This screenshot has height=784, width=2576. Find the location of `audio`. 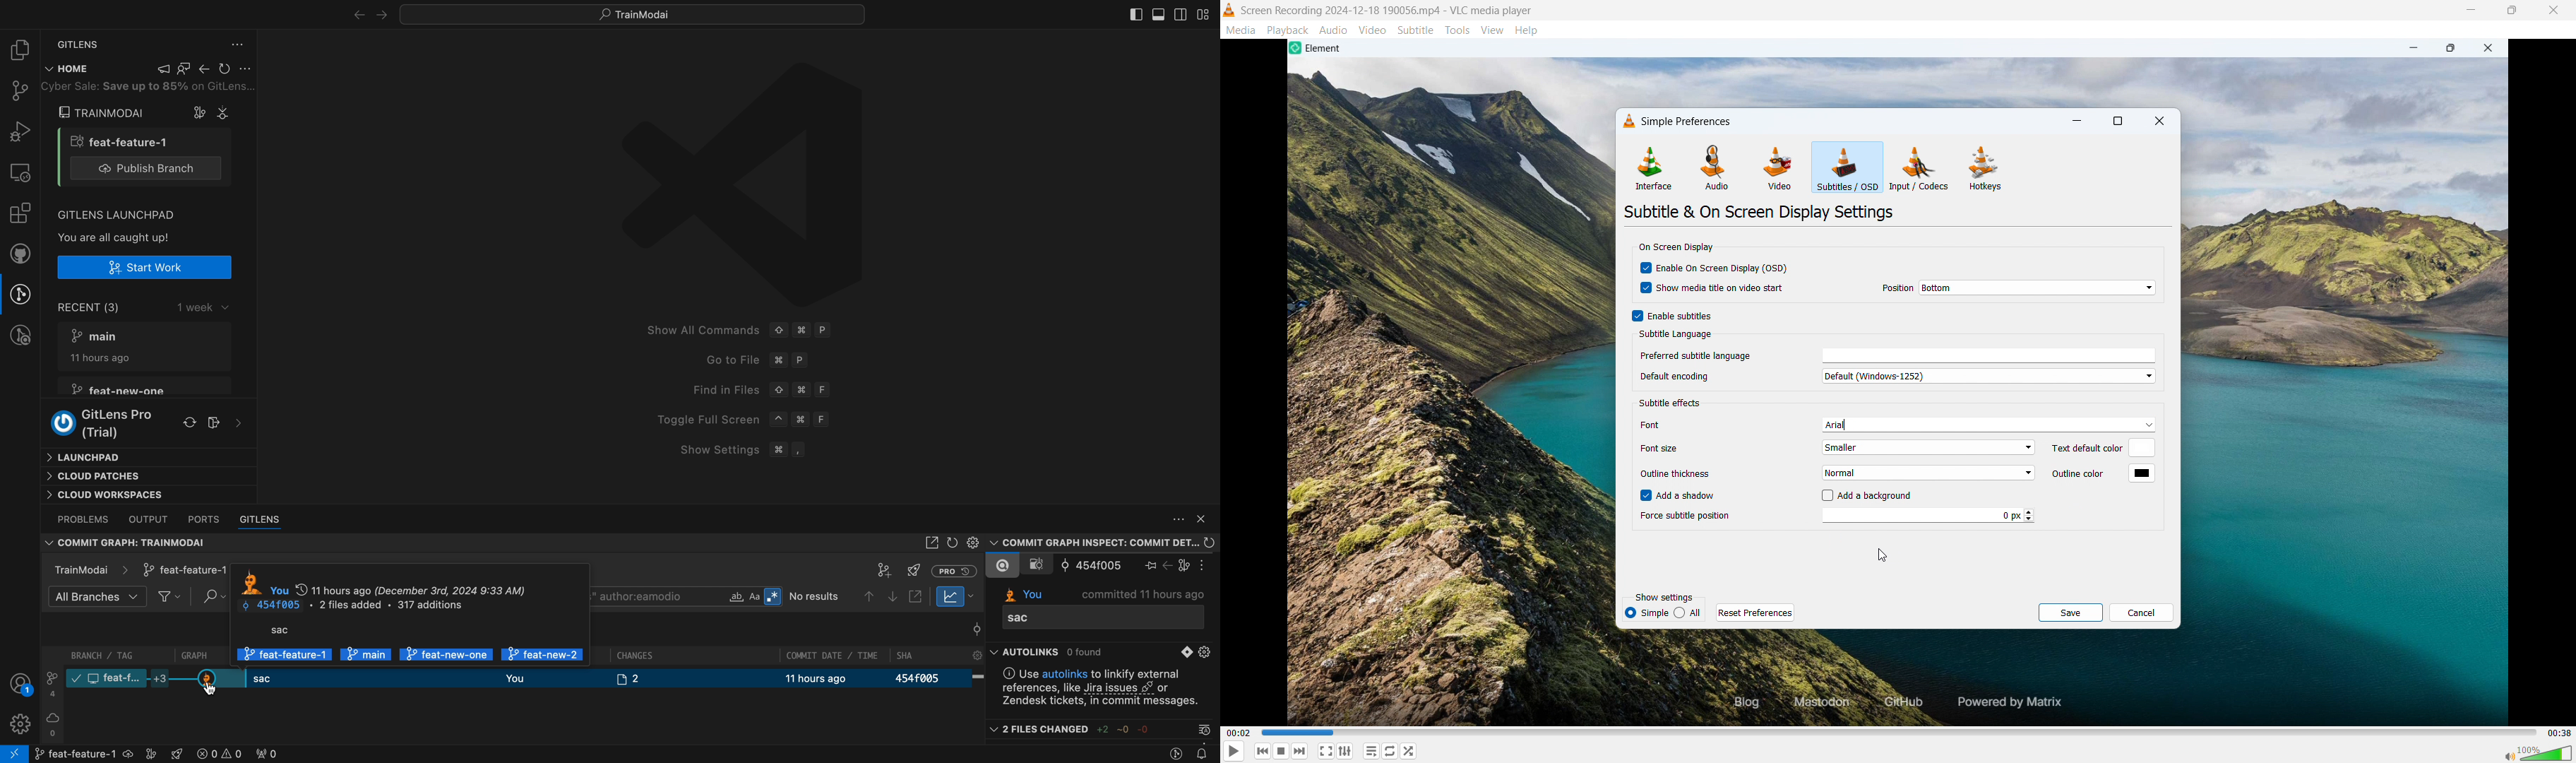

audio is located at coordinates (1715, 167).